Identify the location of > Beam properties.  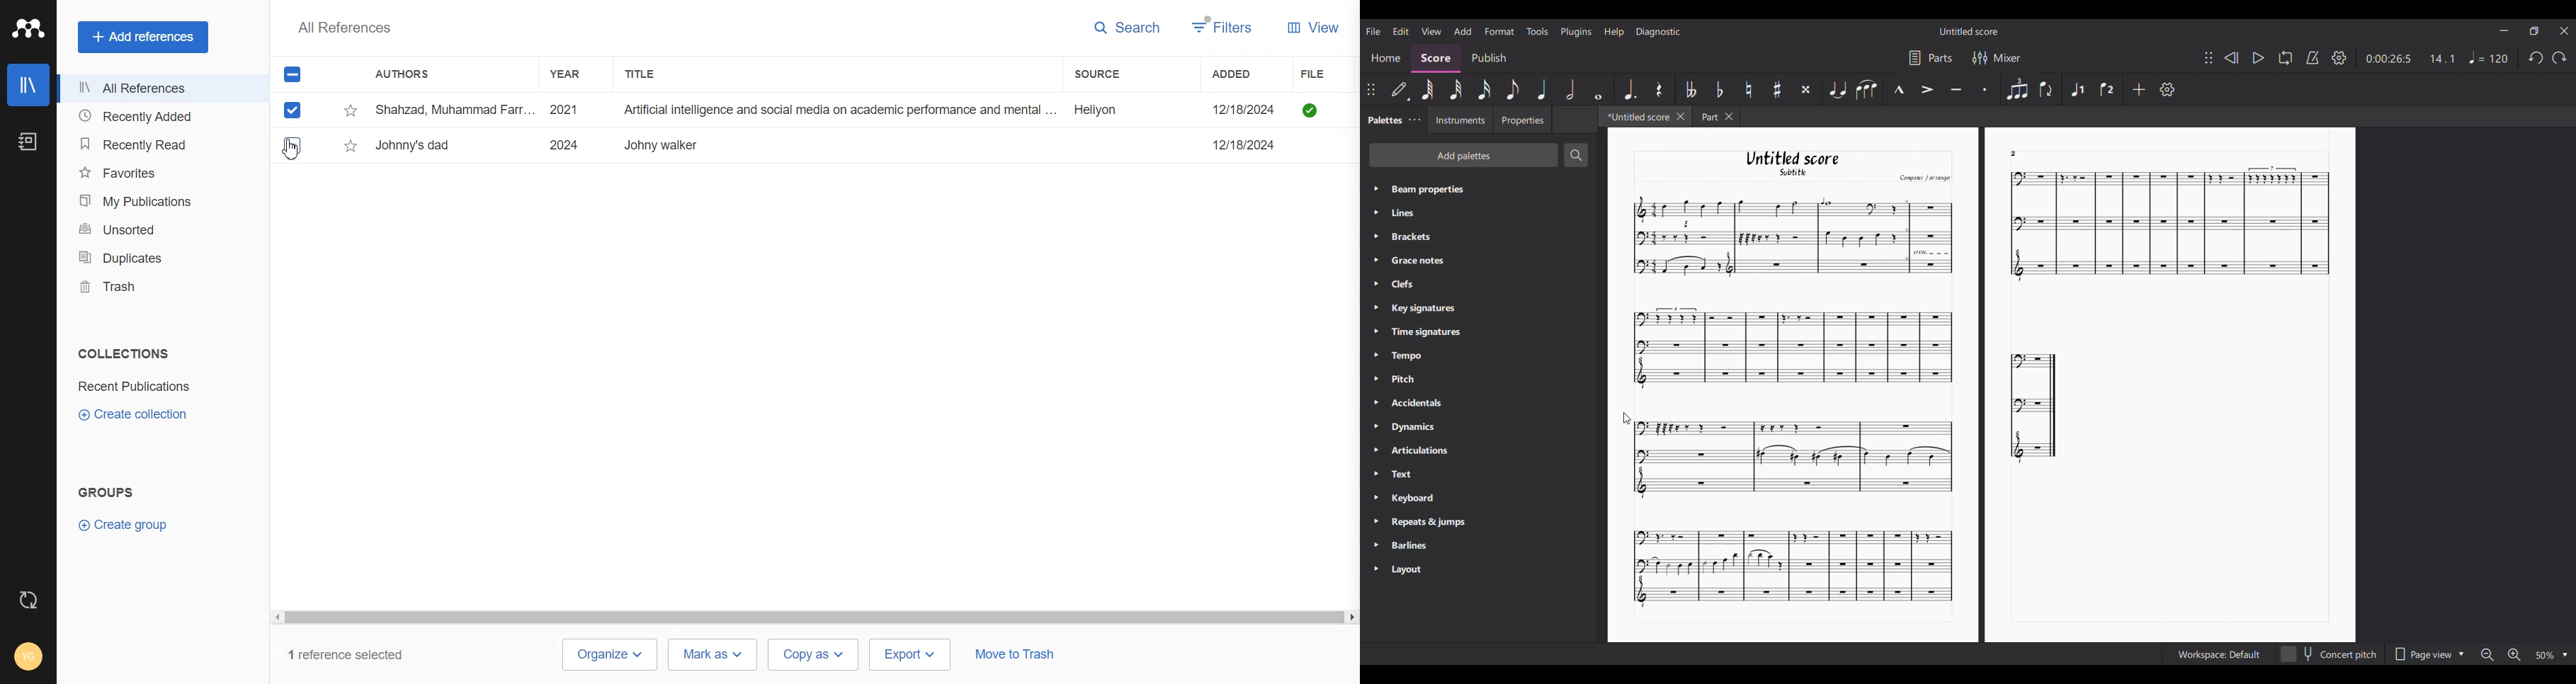
(1420, 189).